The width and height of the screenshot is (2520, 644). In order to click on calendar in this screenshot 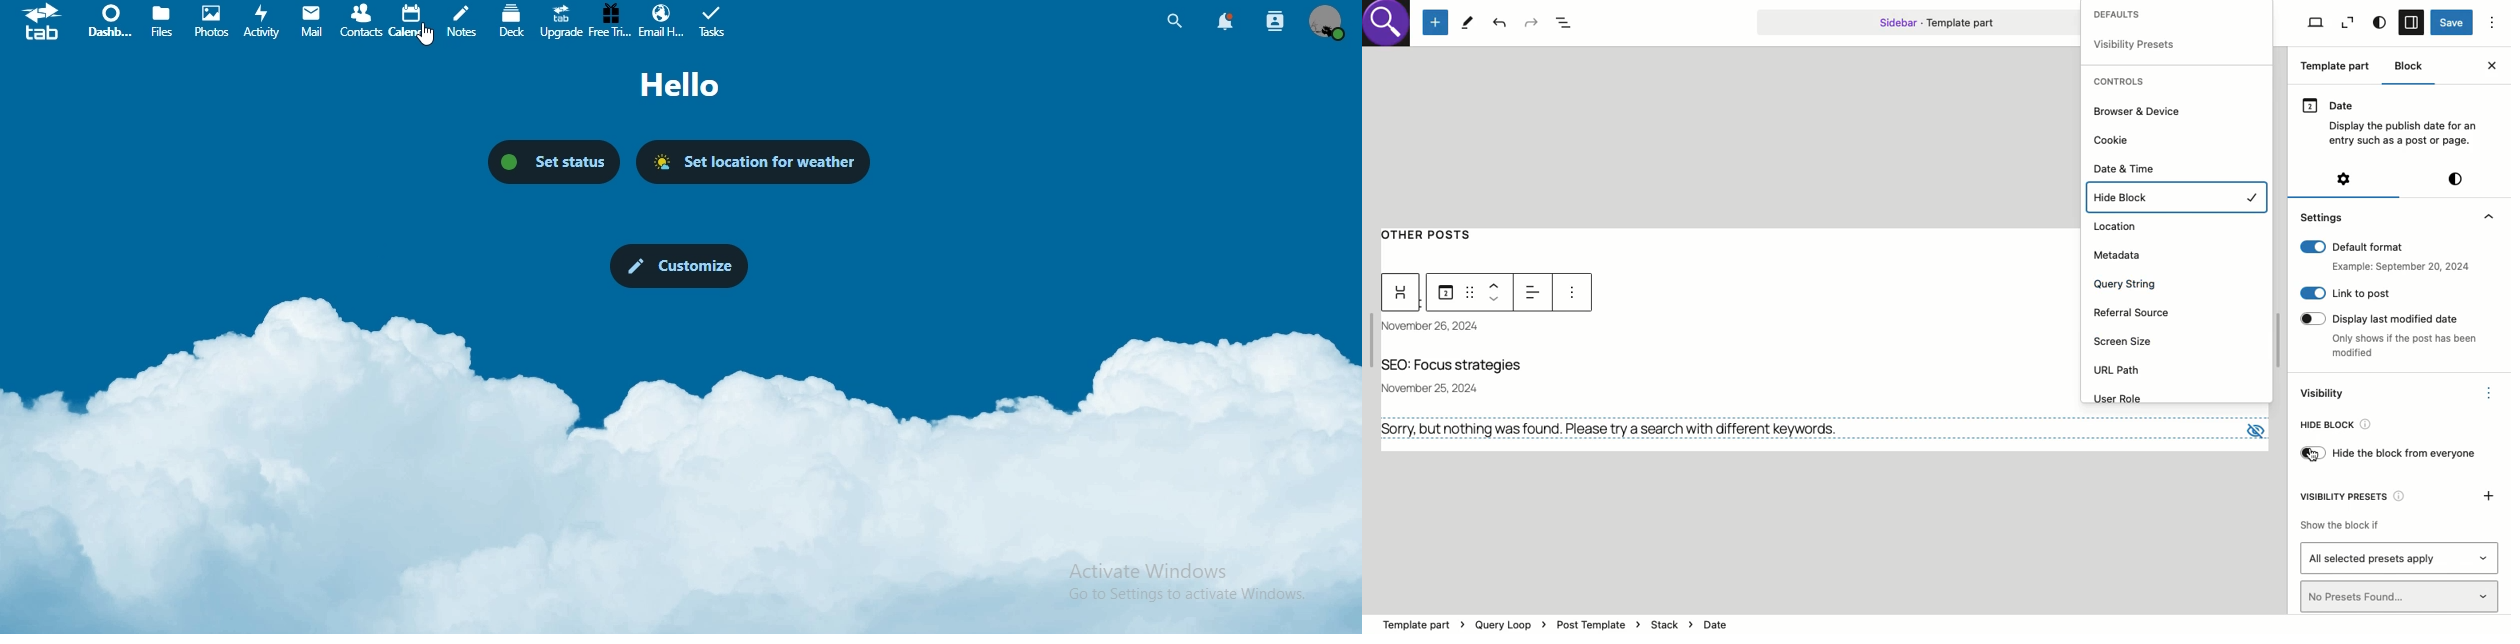, I will do `click(409, 20)`.